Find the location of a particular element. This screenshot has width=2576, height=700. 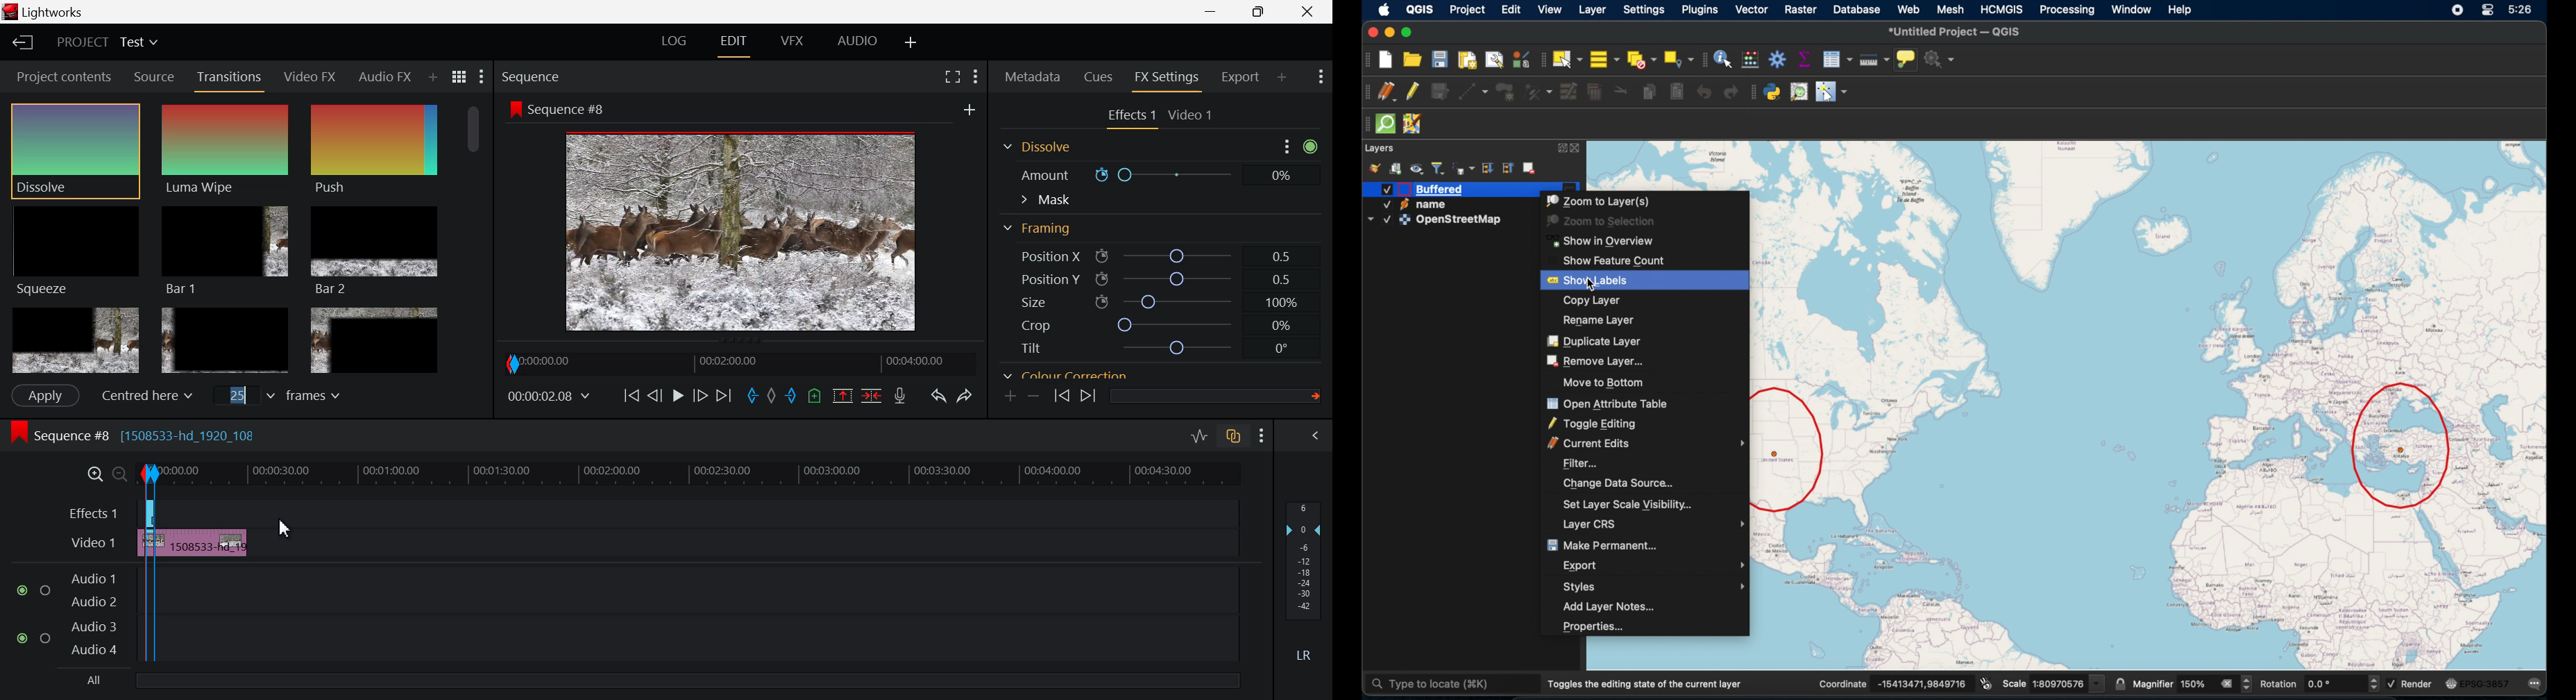

checked checkbox is located at coordinates (2391, 682).